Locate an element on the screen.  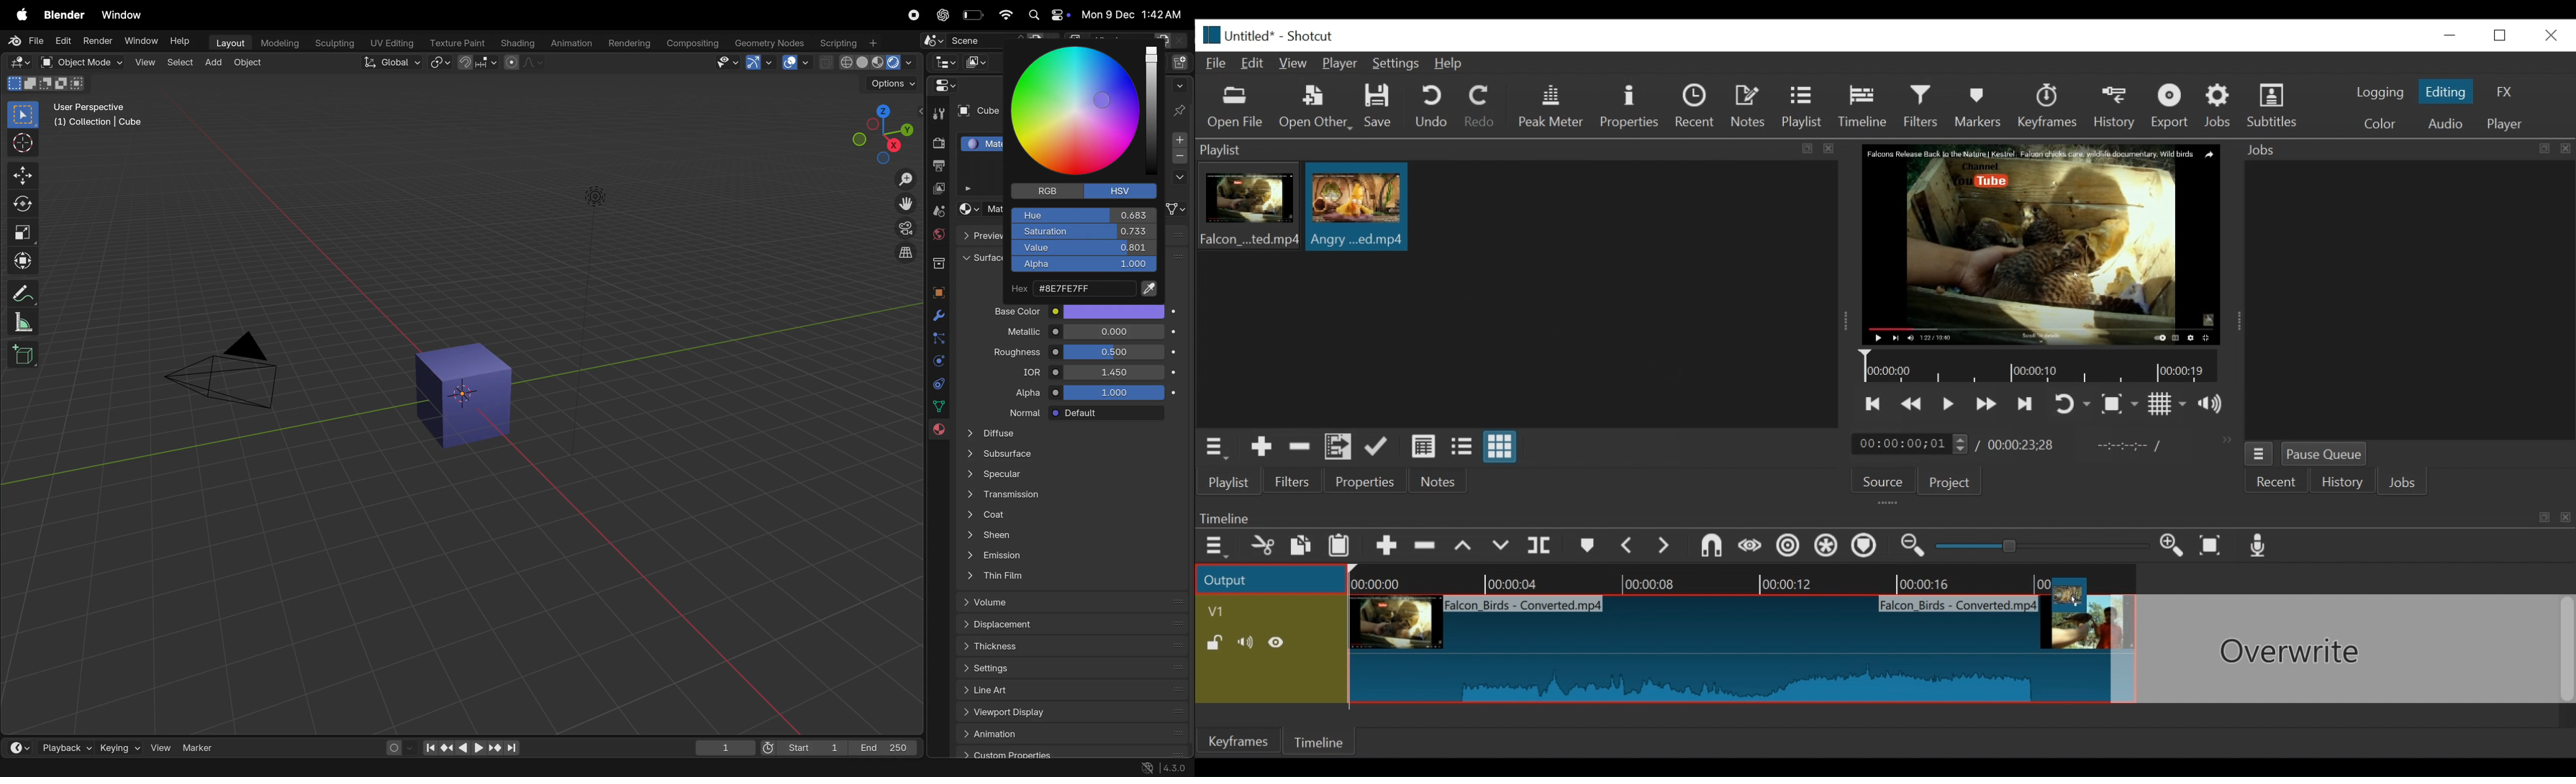
render is located at coordinates (936, 144).